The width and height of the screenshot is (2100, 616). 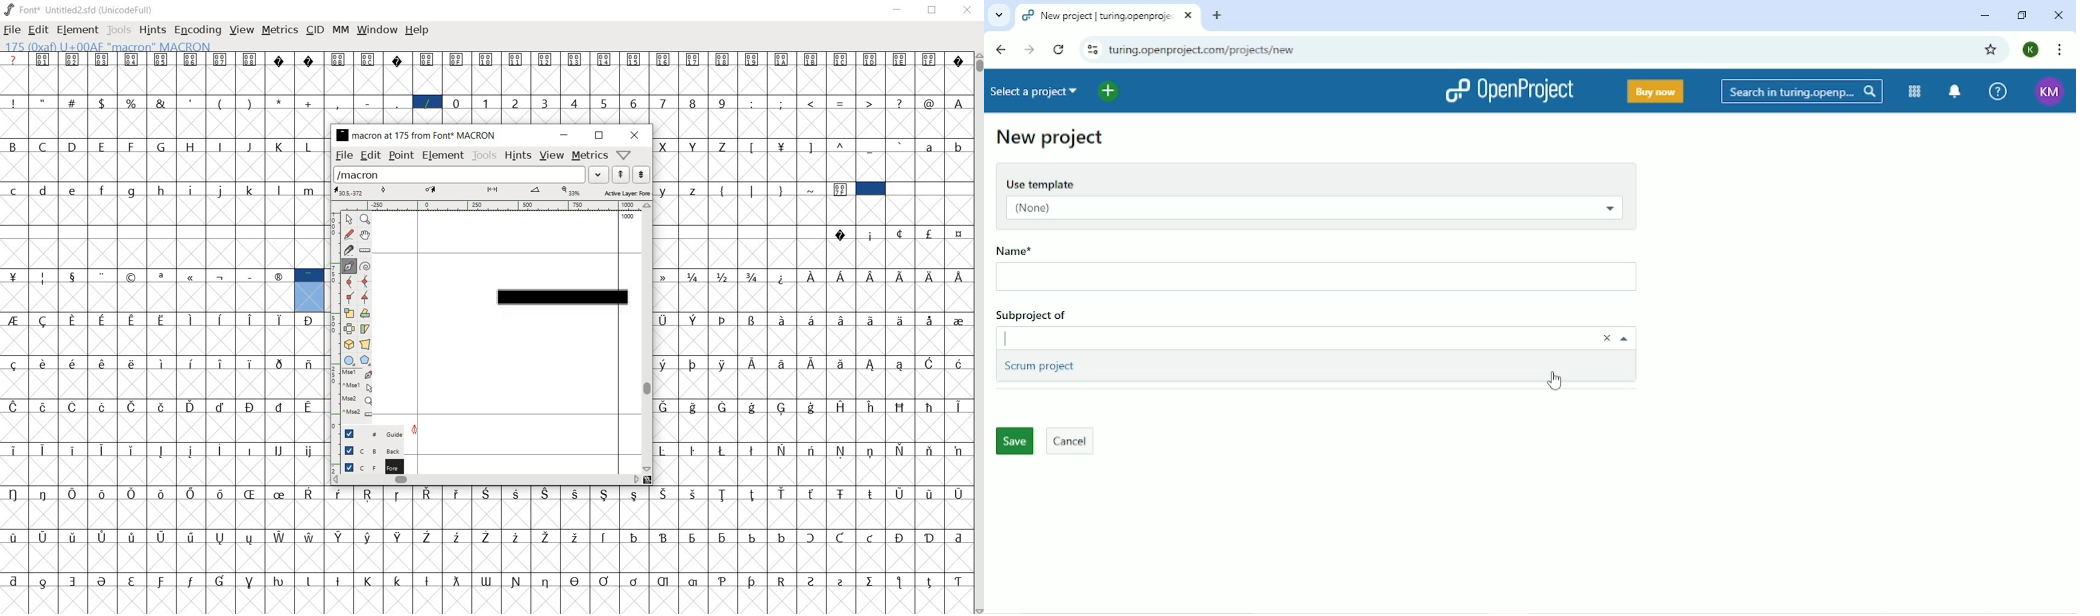 What do you see at coordinates (872, 235) in the screenshot?
I see `Symbol` at bounding box center [872, 235].